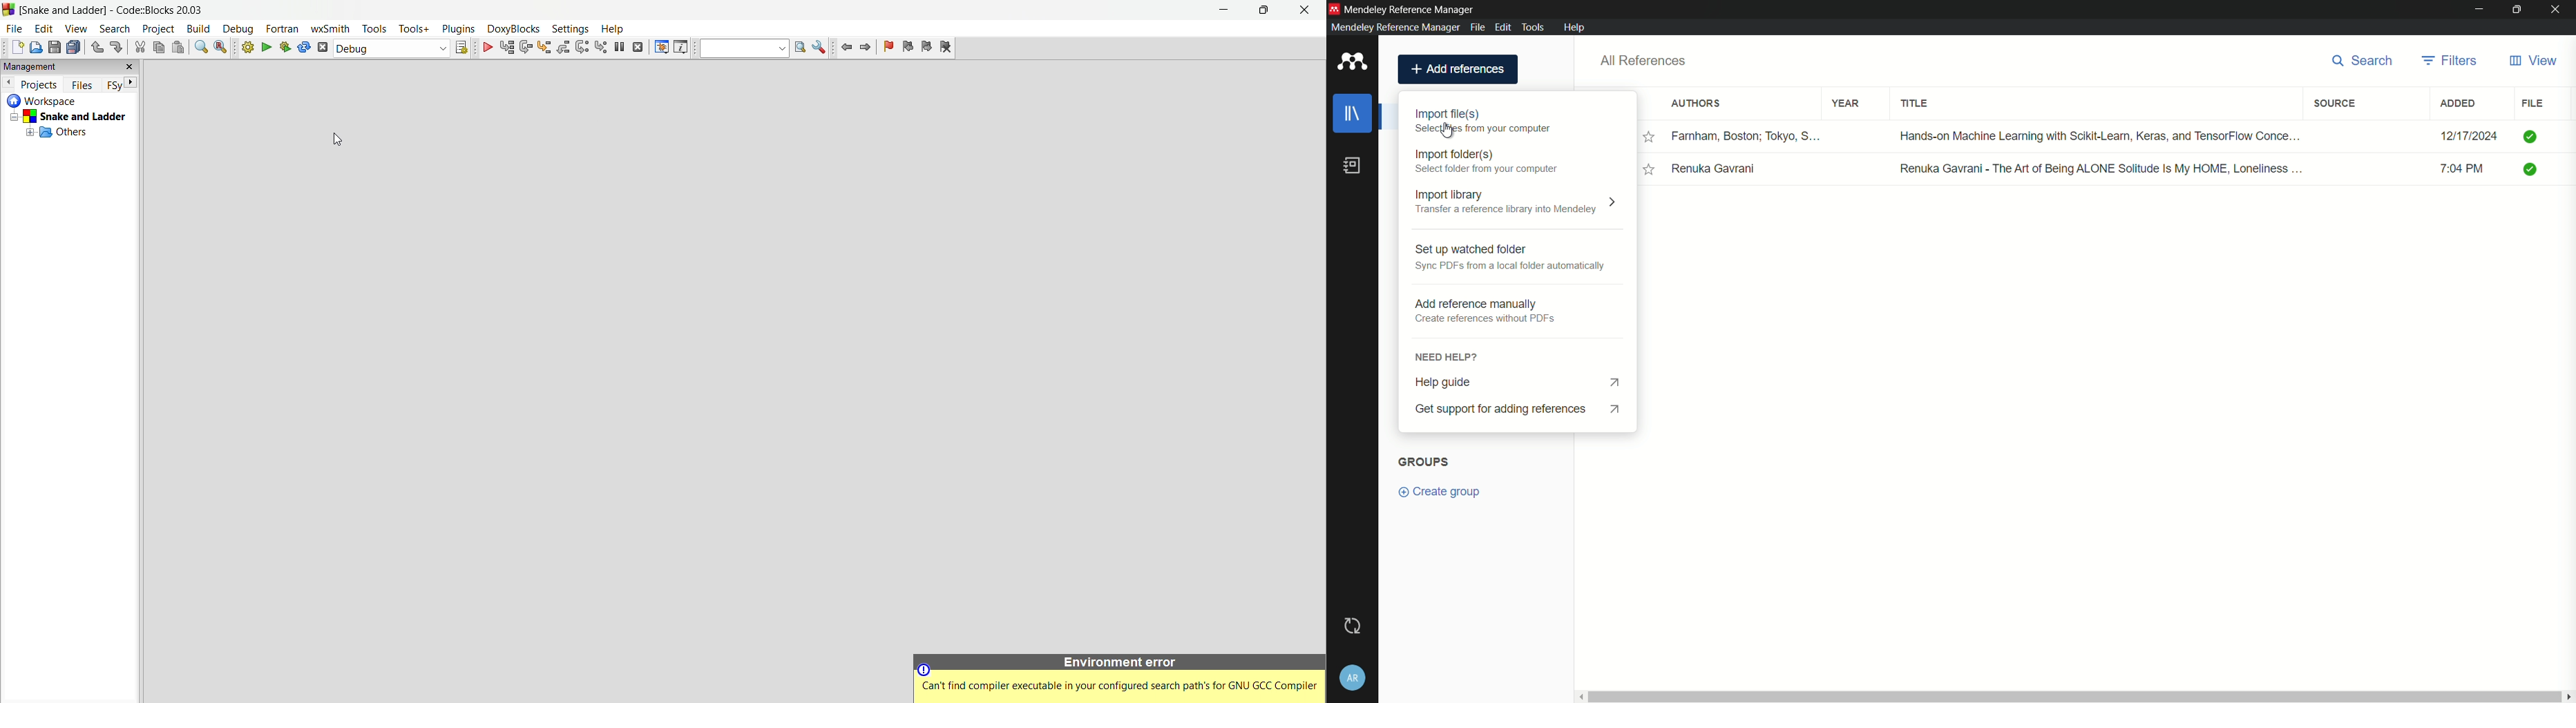 The width and height of the screenshot is (2576, 728). Describe the element at coordinates (77, 133) in the screenshot. I see `folder in snake and ladder project` at that location.